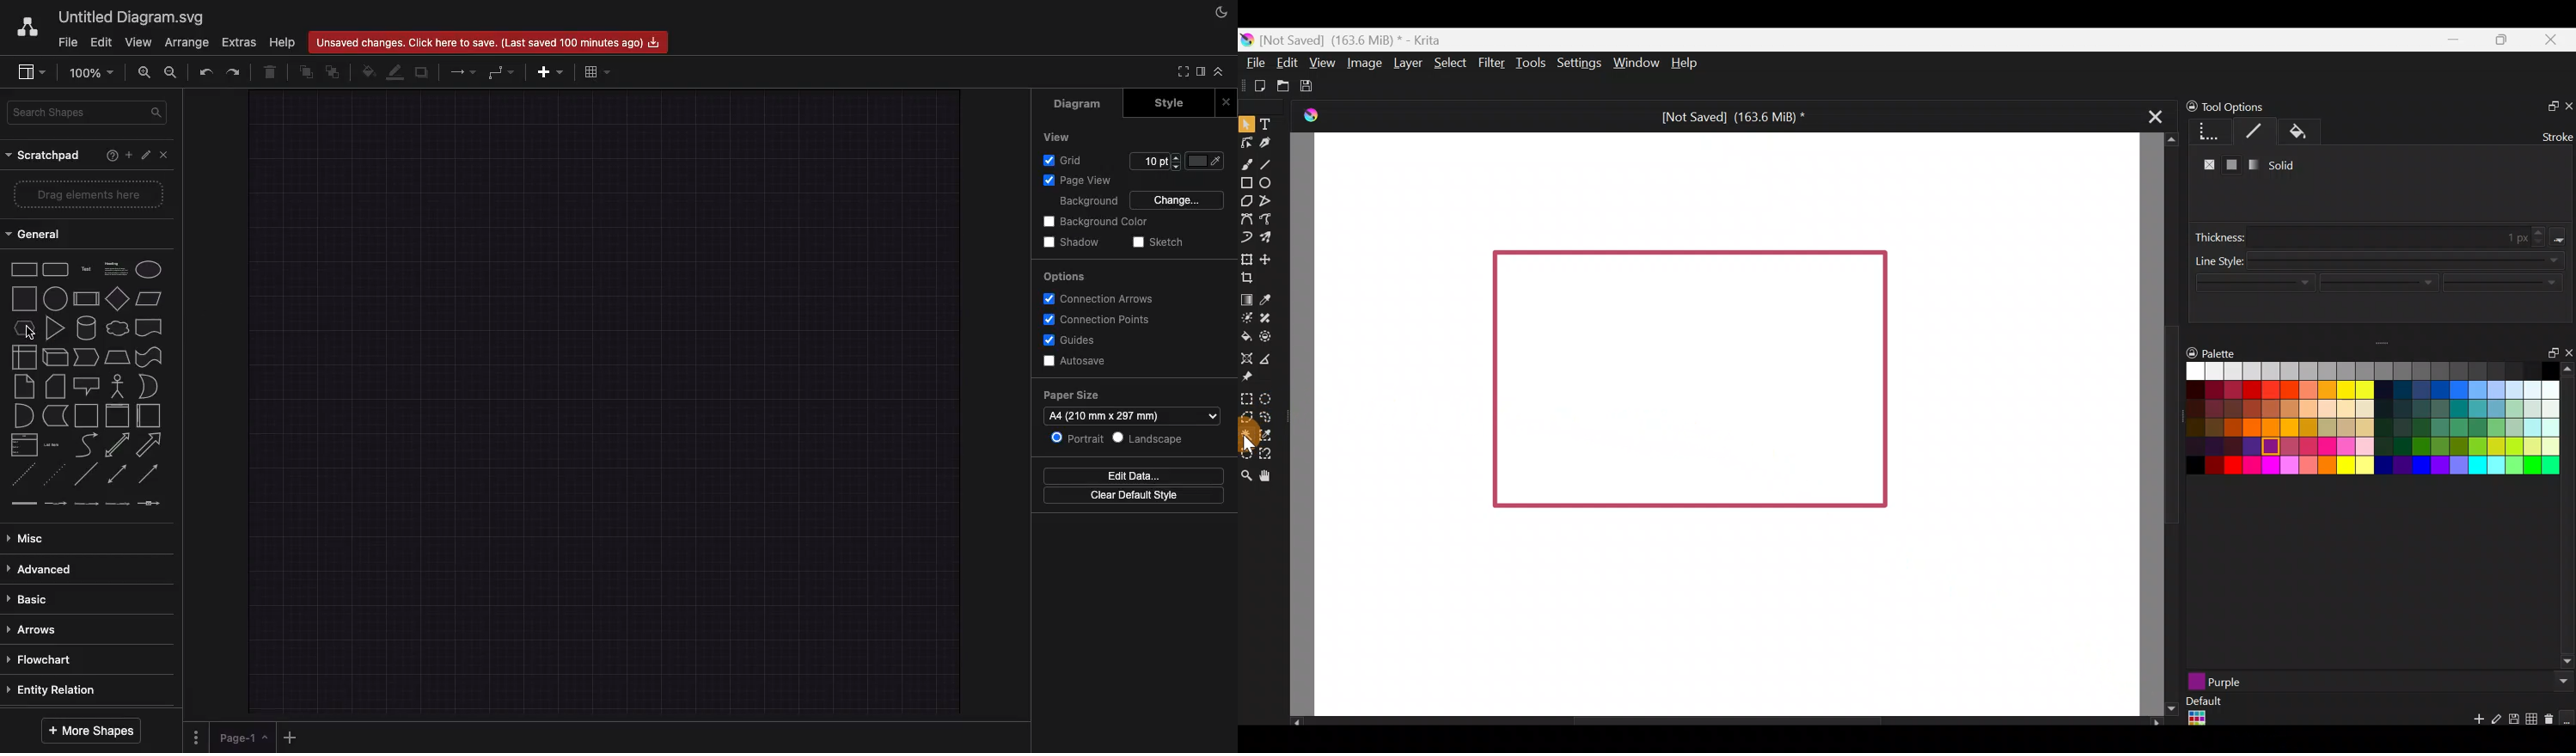 This screenshot has width=2576, height=756. What do you see at coordinates (2378, 273) in the screenshot?
I see `Line style` at bounding box center [2378, 273].